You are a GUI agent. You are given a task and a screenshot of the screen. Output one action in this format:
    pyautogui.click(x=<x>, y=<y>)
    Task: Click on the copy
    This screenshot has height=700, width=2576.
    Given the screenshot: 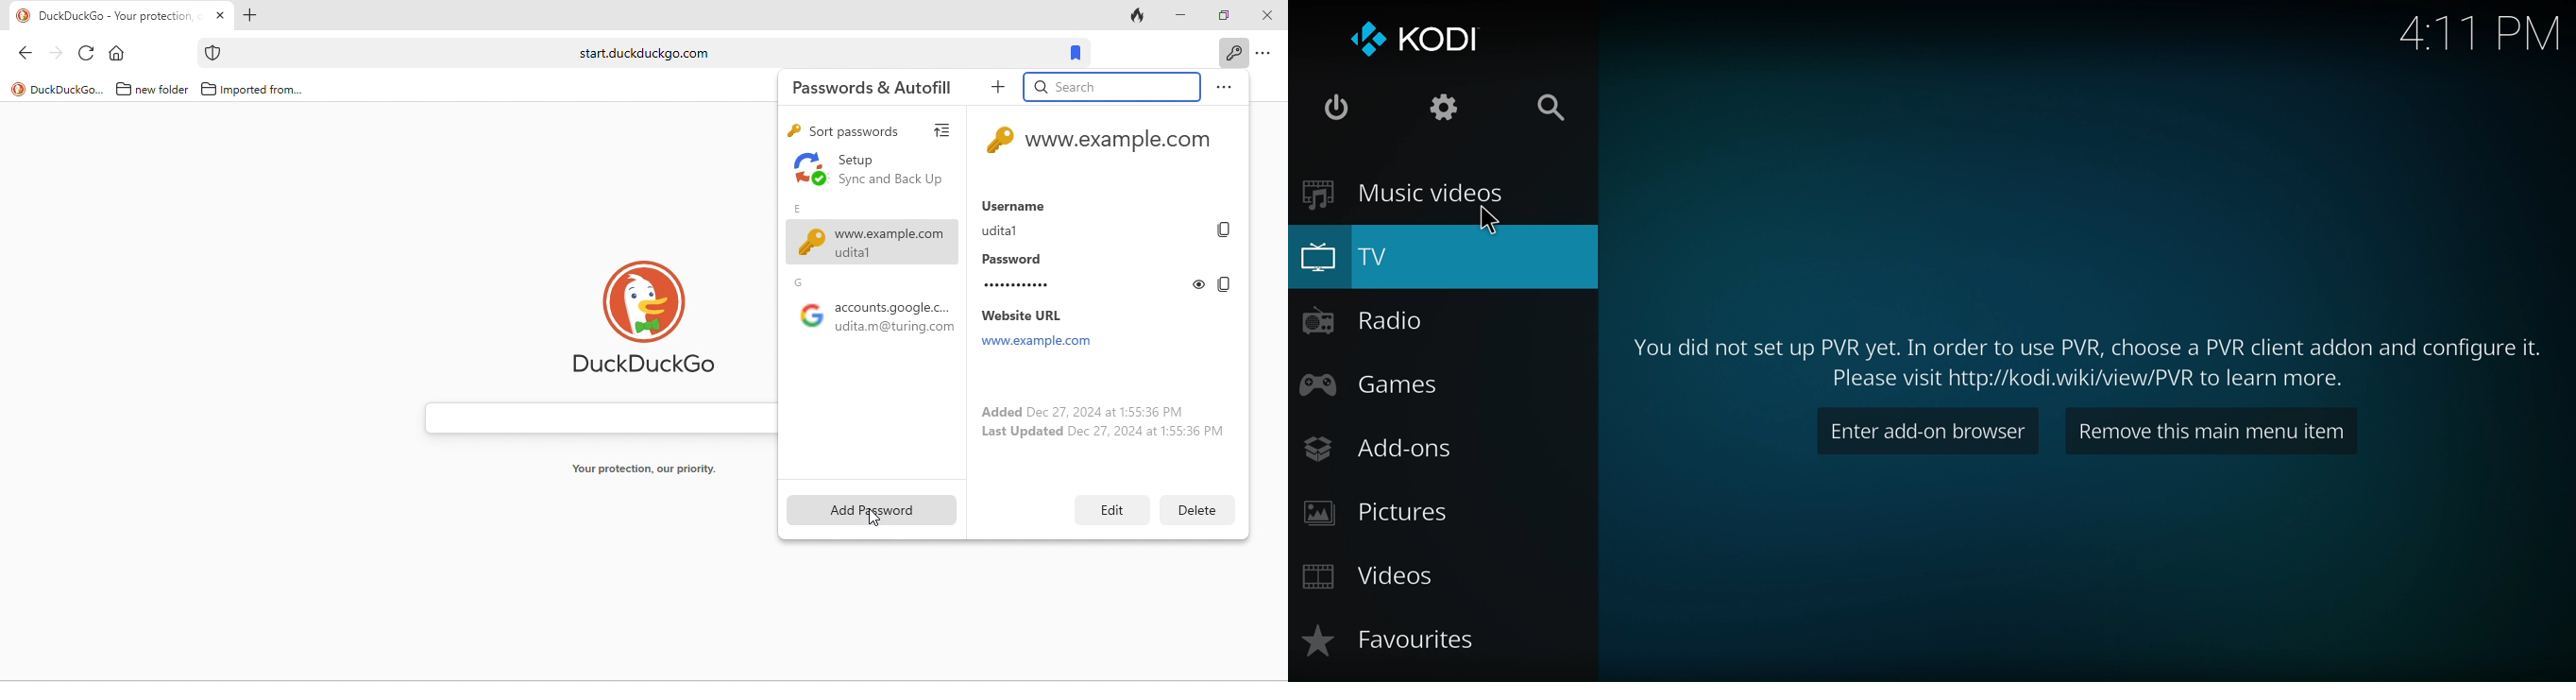 What is the action you would take?
    pyautogui.click(x=1225, y=284)
    